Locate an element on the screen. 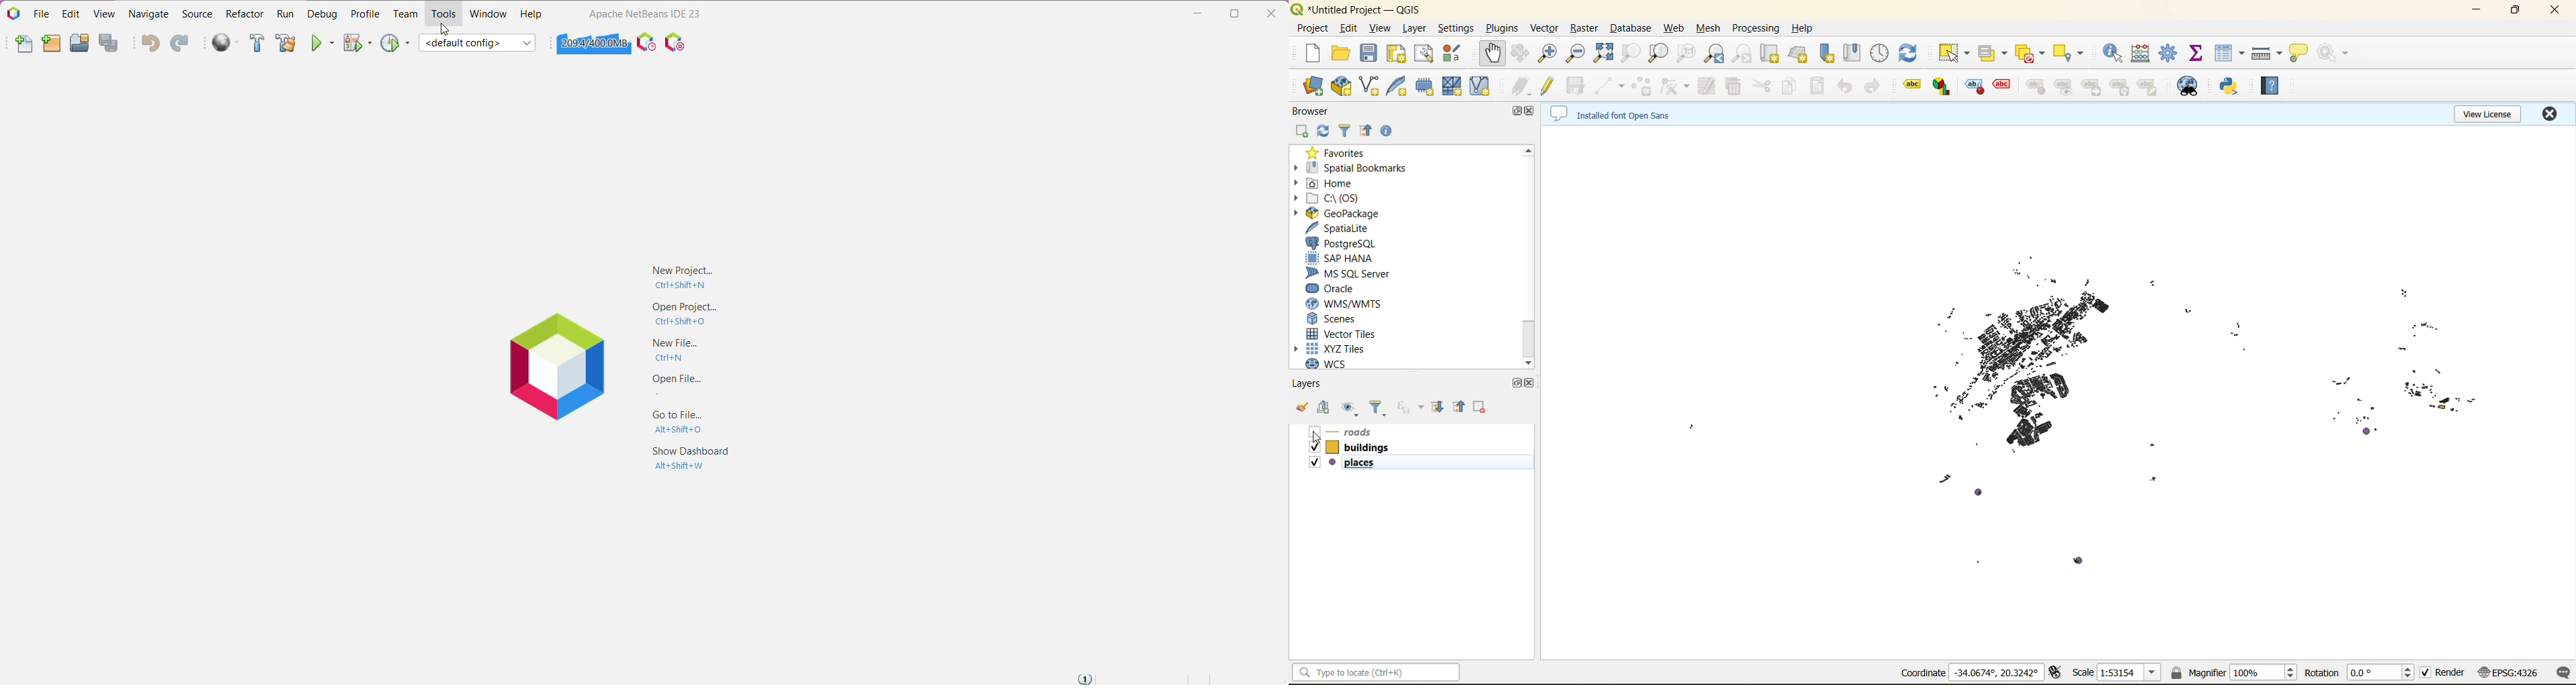 This screenshot has width=2576, height=700. refresh is located at coordinates (1325, 135).